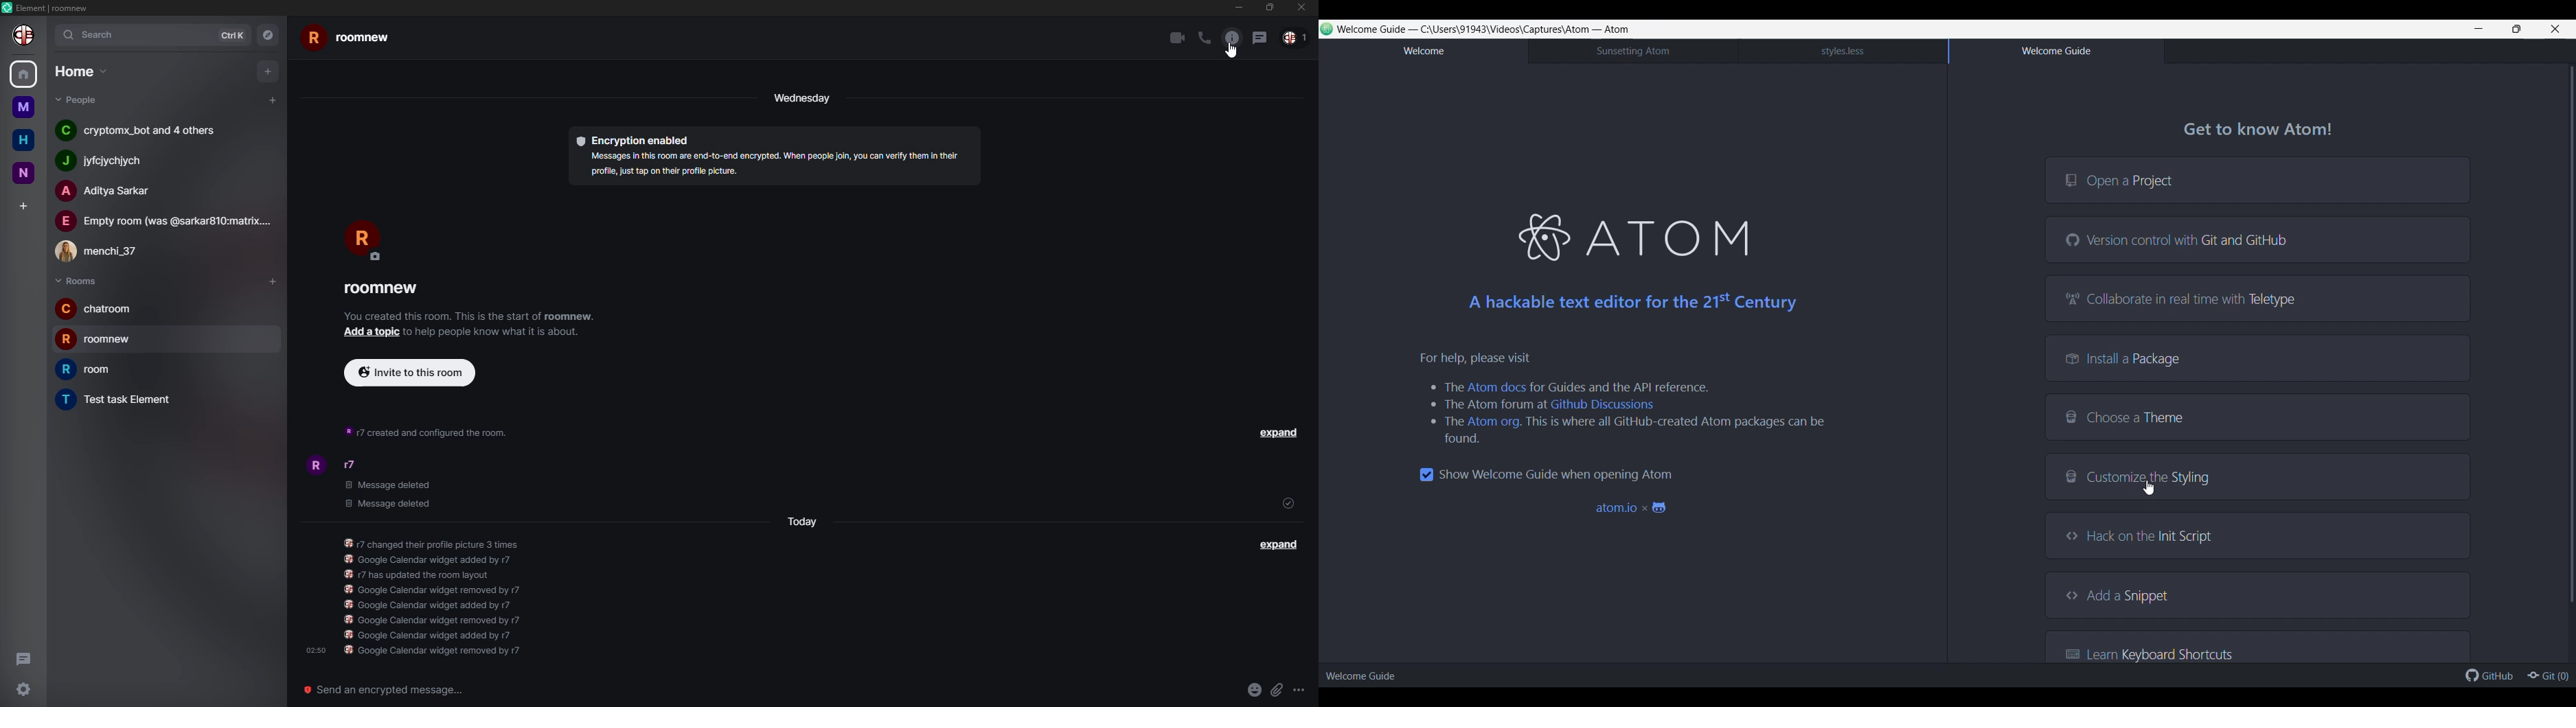 This screenshot has height=728, width=2576. I want to click on max, so click(1268, 9).